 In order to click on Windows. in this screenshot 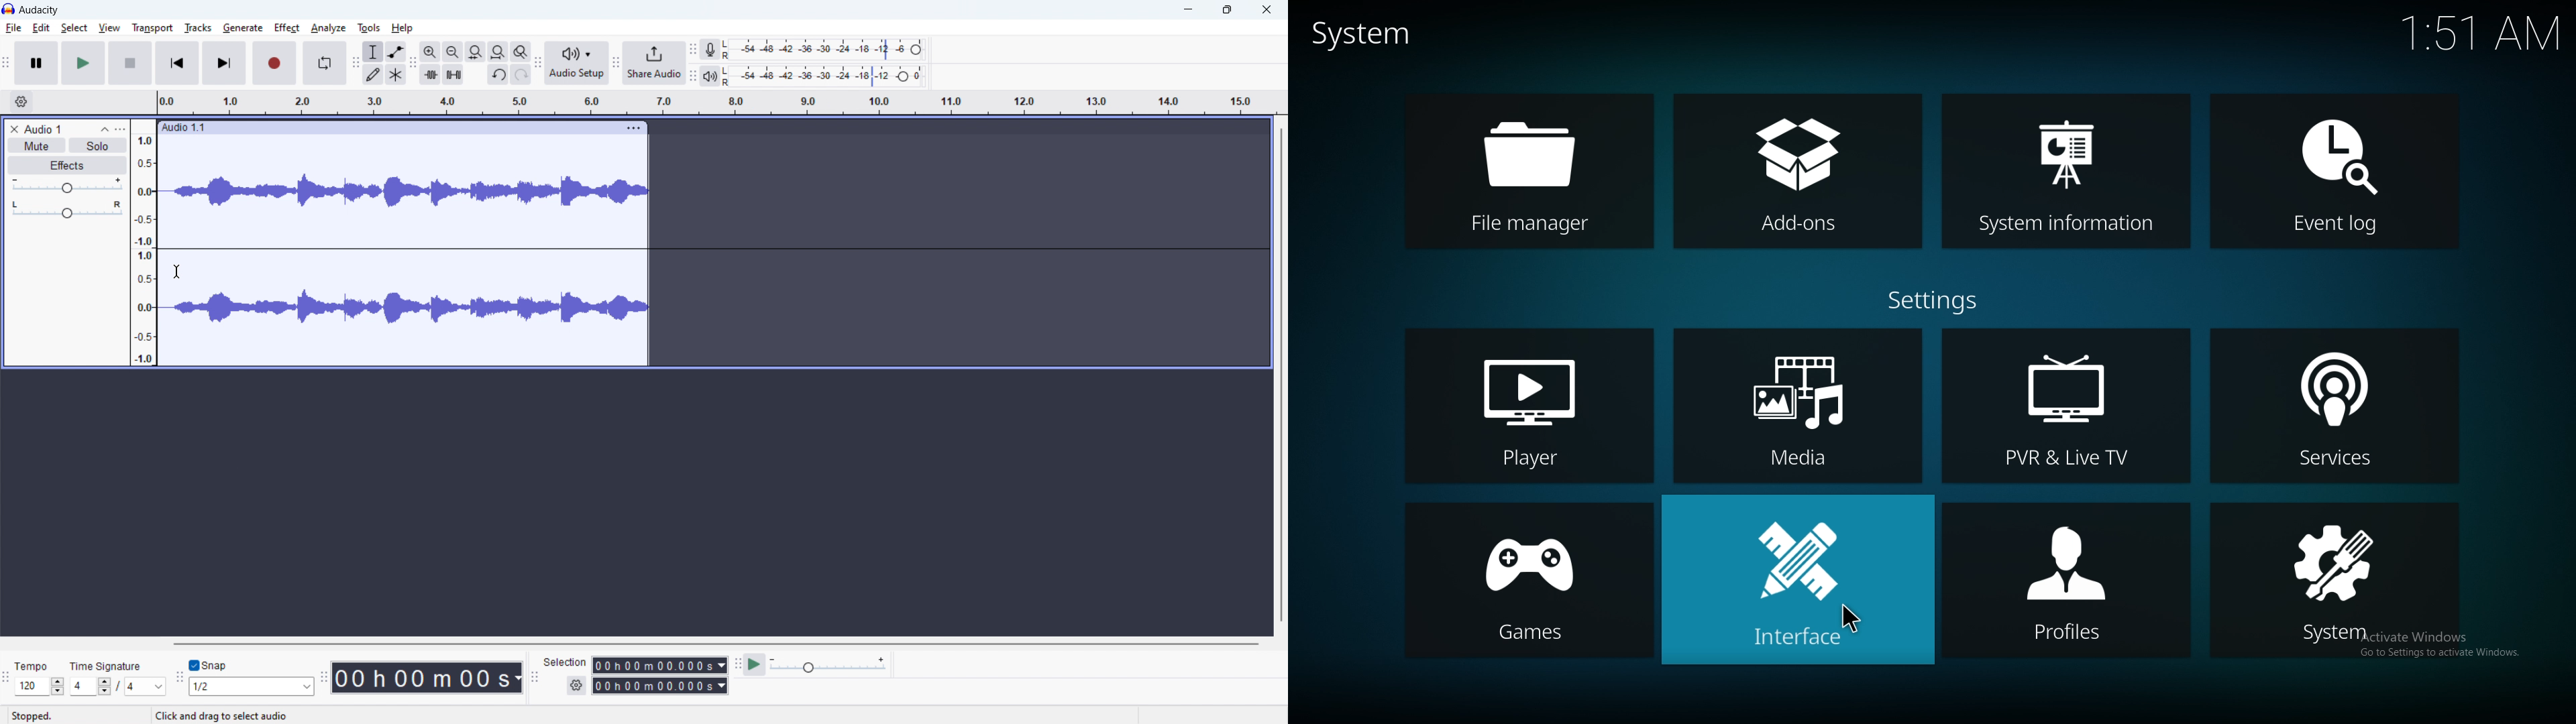, I will do `click(2499, 652)`.